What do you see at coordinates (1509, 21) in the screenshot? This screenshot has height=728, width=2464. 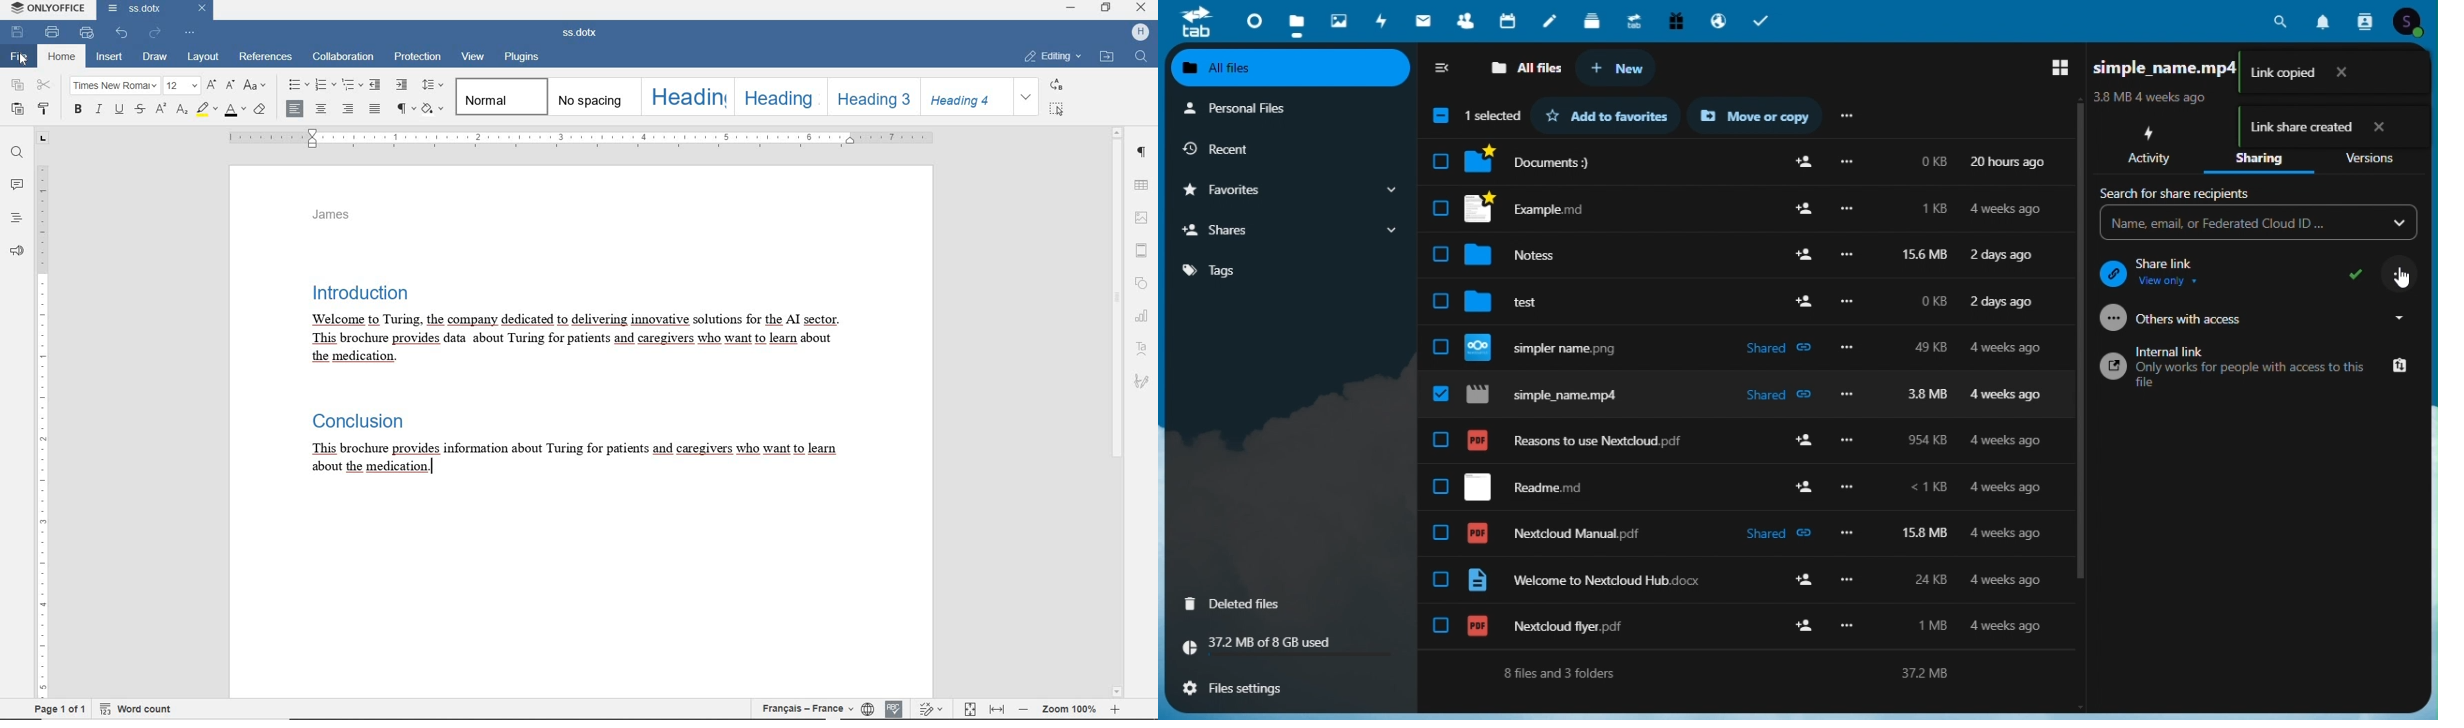 I see `Calendar` at bounding box center [1509, 21].